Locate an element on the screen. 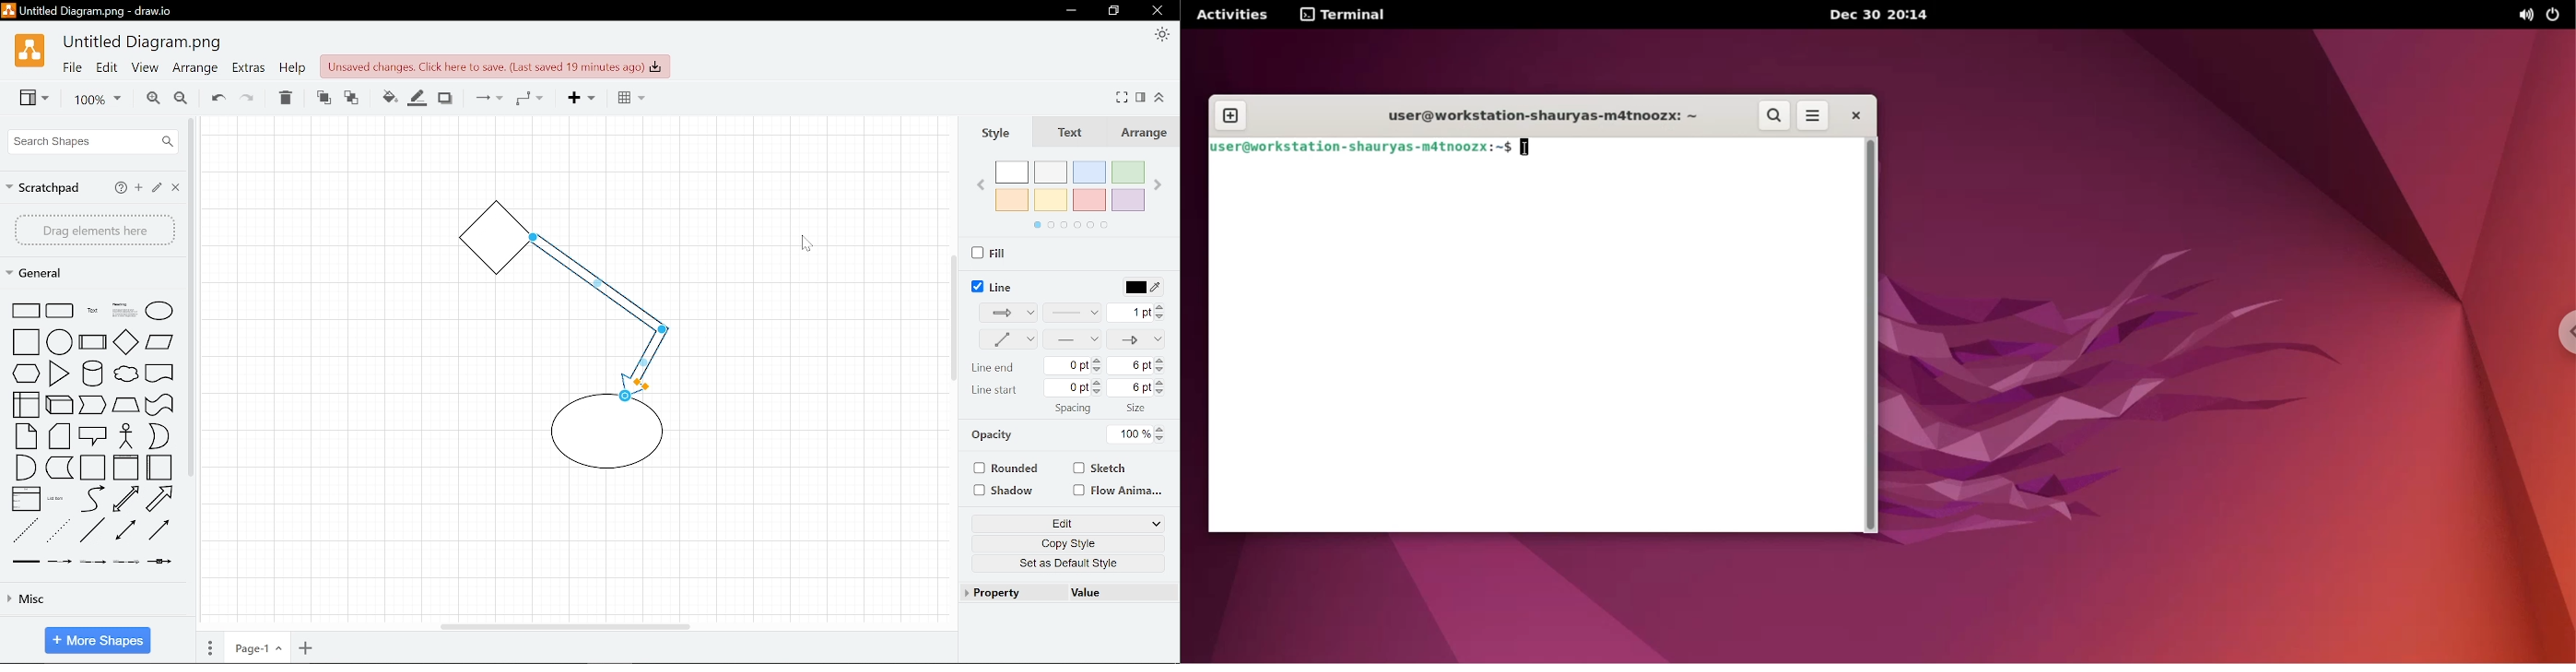 This screenshot has width=2576, height=672. Extras is located at coordinates (249, 70).